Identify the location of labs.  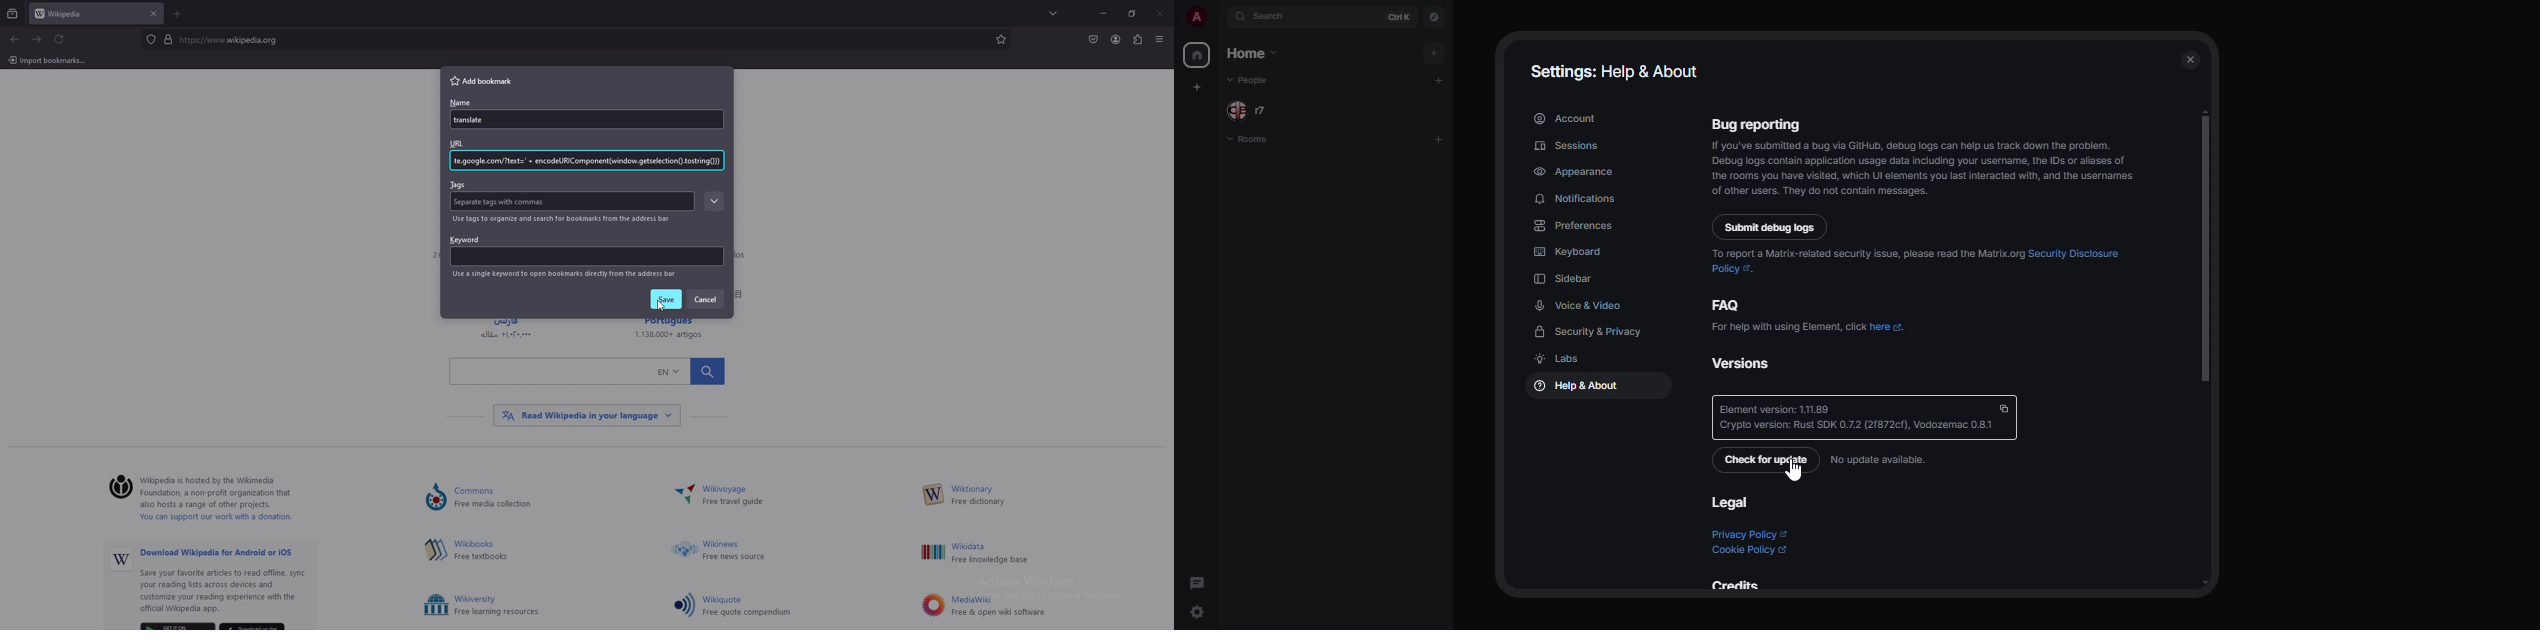
(1564, 358).